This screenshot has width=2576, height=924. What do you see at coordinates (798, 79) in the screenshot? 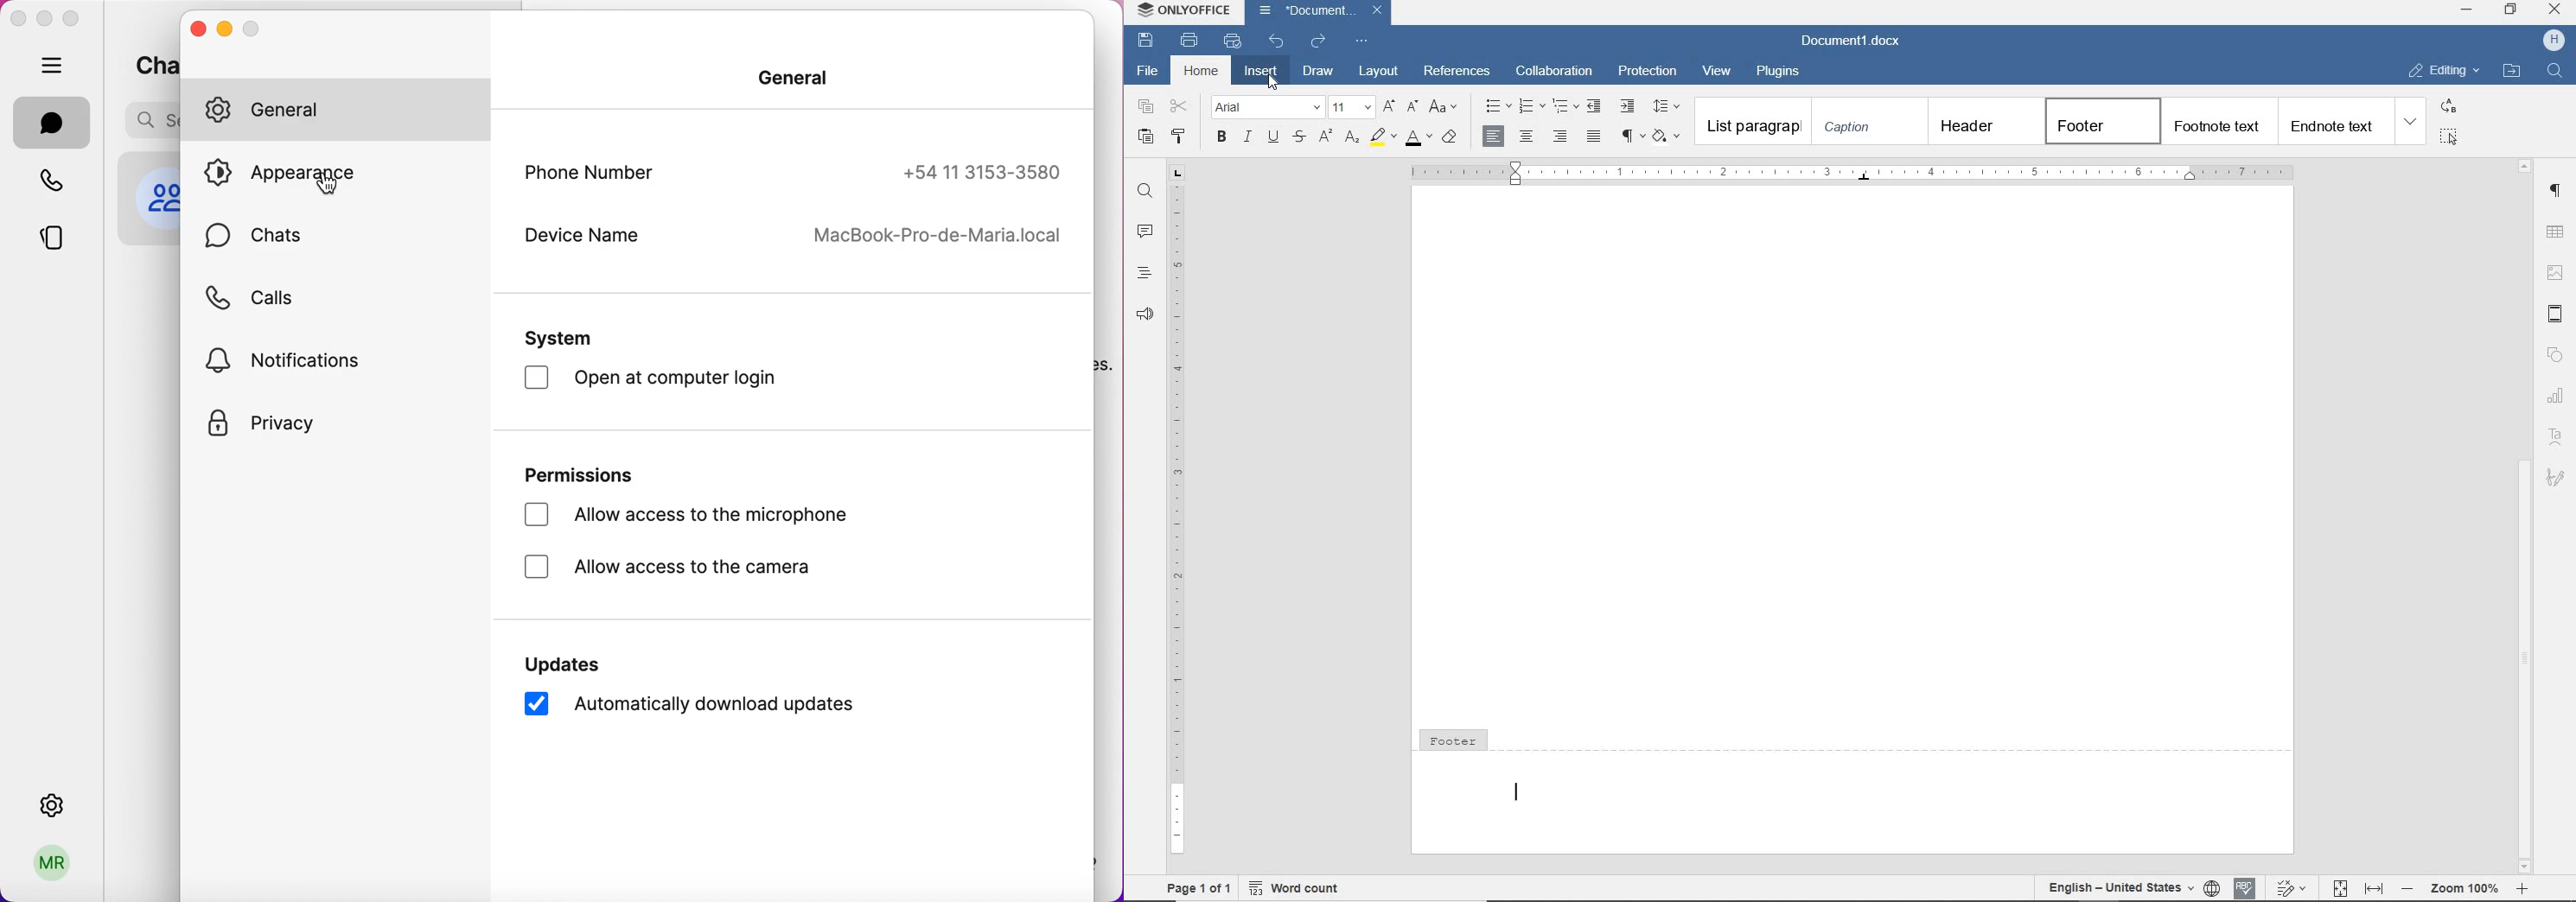
I see `general` at bounding box center [798, 79].